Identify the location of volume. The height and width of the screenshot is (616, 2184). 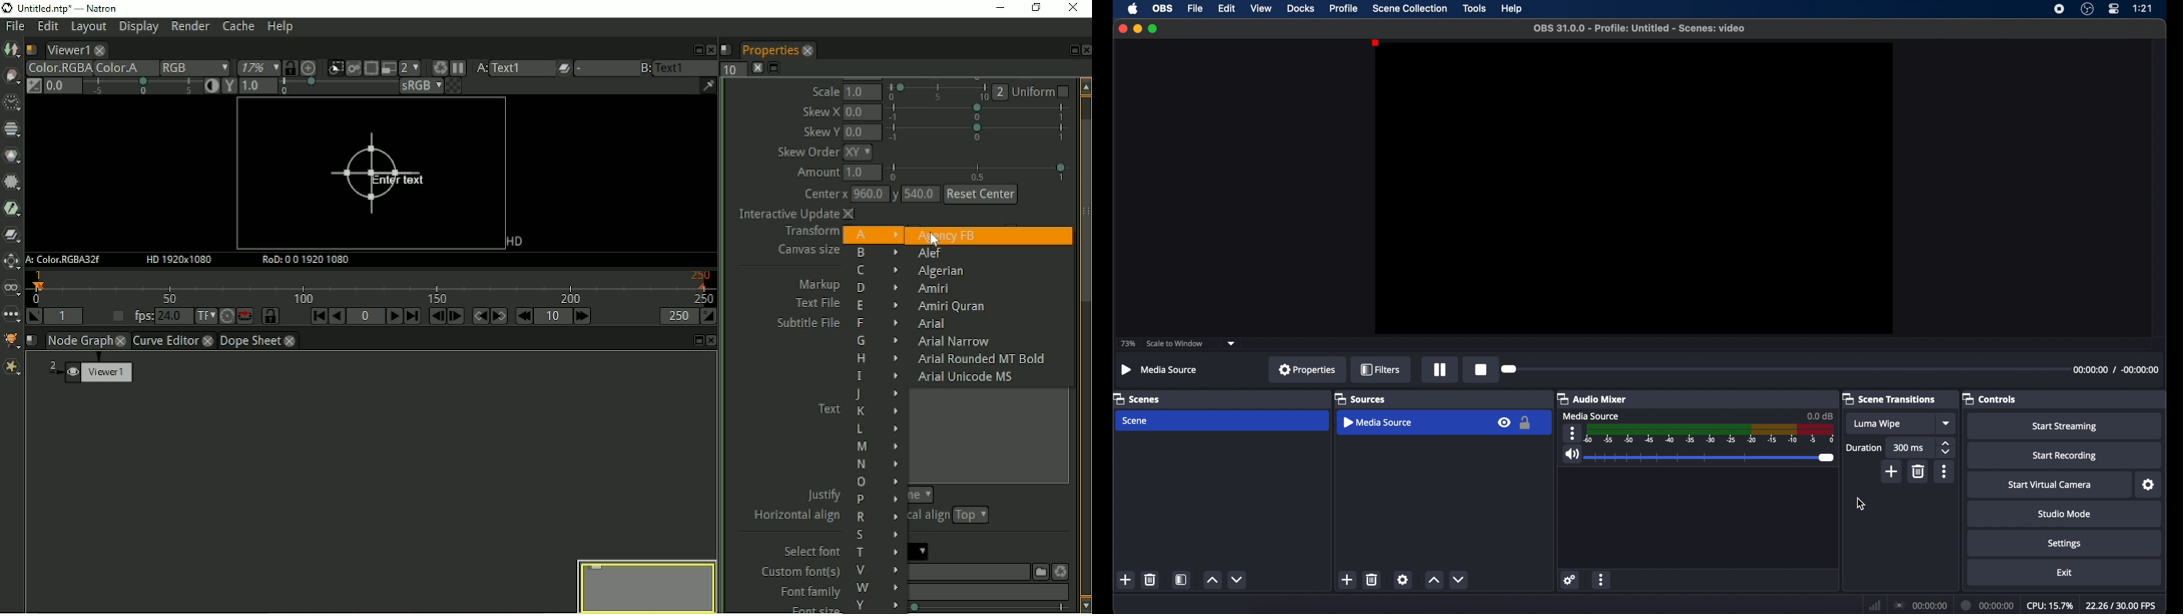
(1572, 454).